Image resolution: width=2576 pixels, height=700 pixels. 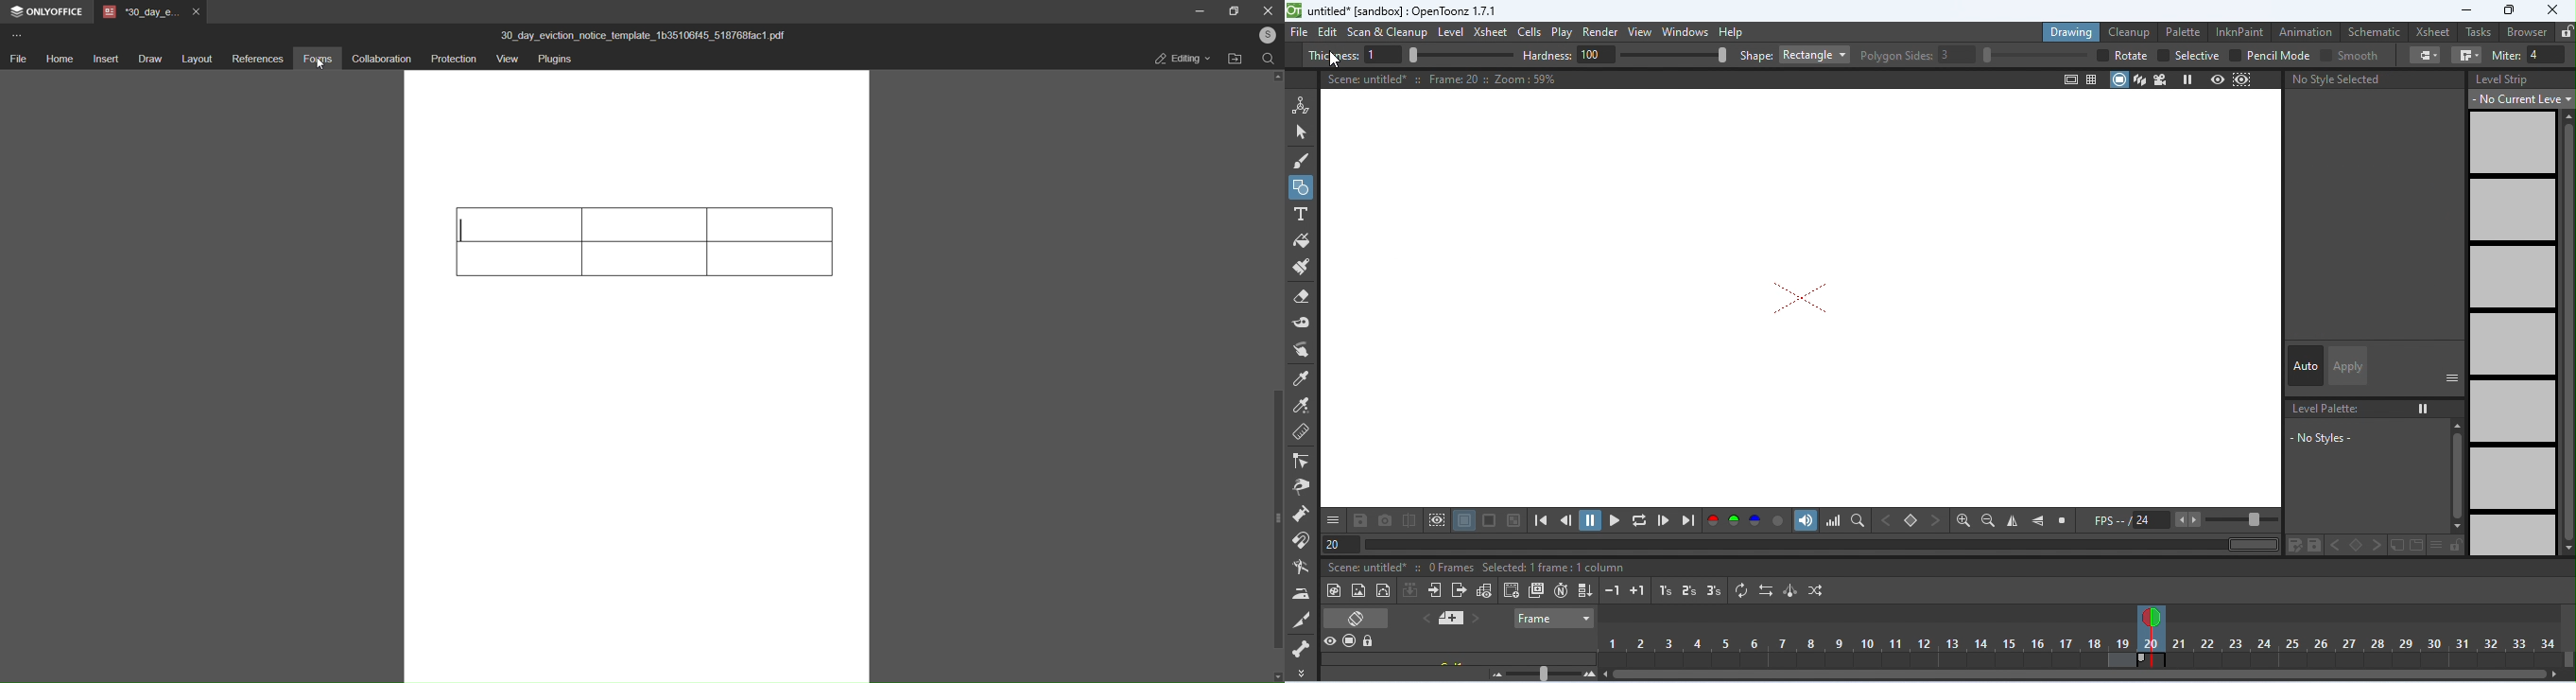 What do you see at coordinates (1334, 589) in the screenshot?
I see `new toonz raster level` at bounding box center [1334, 589].